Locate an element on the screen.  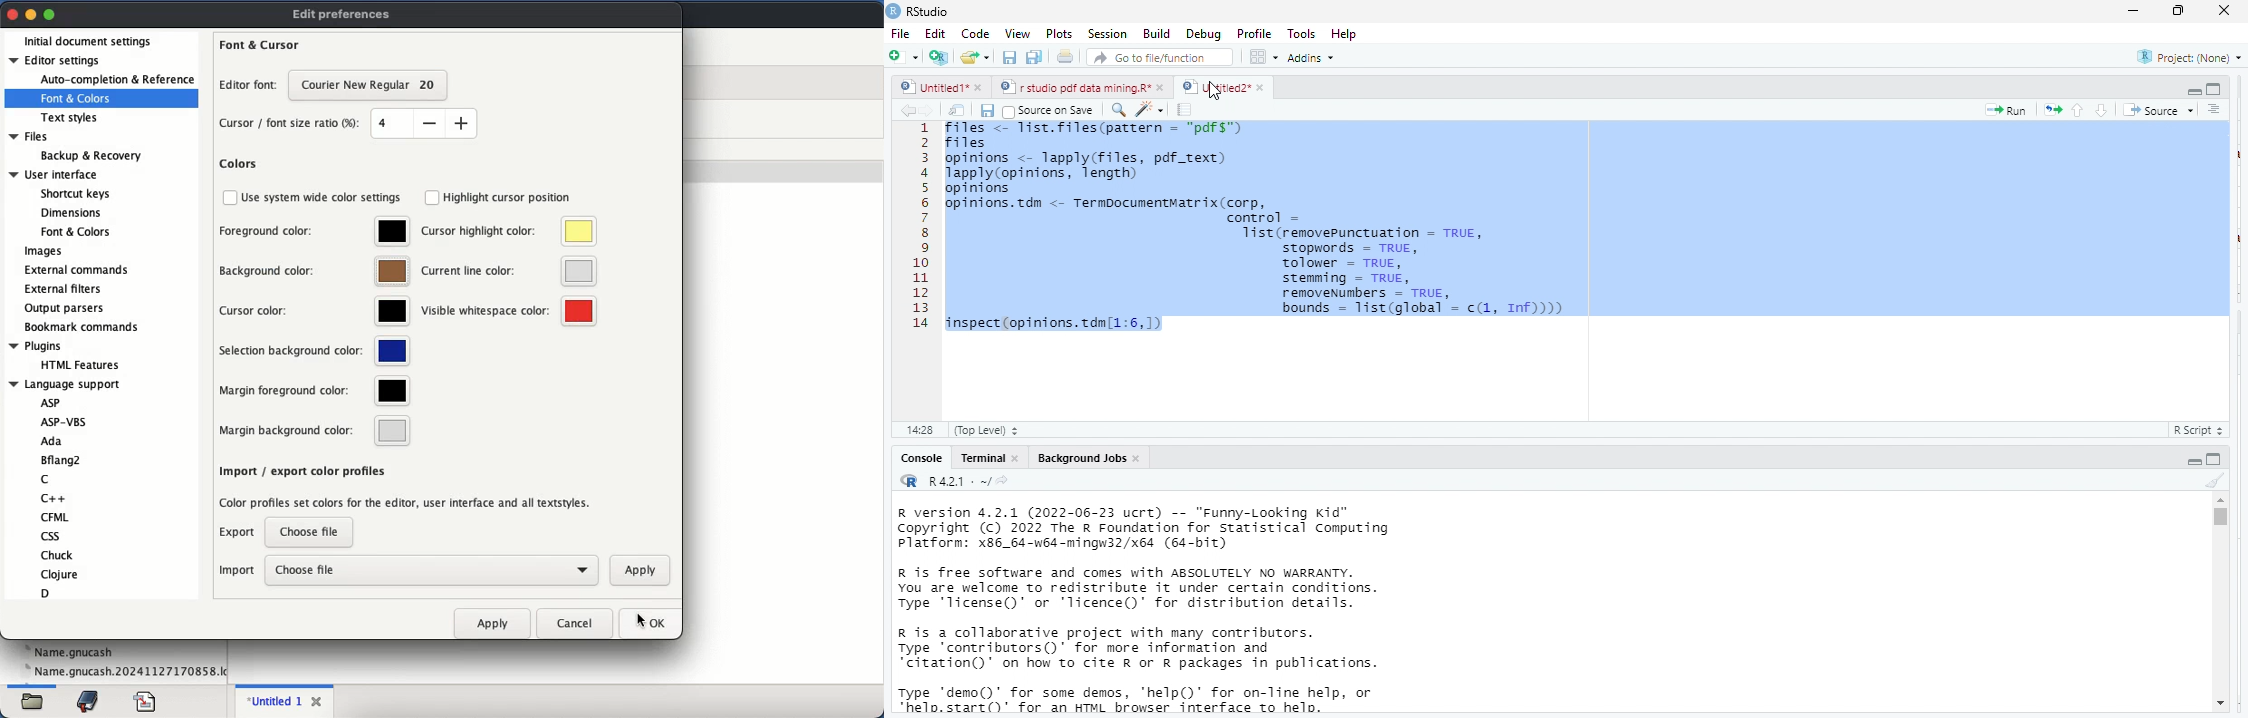
open an existing file is located at coordinates (976, 59).